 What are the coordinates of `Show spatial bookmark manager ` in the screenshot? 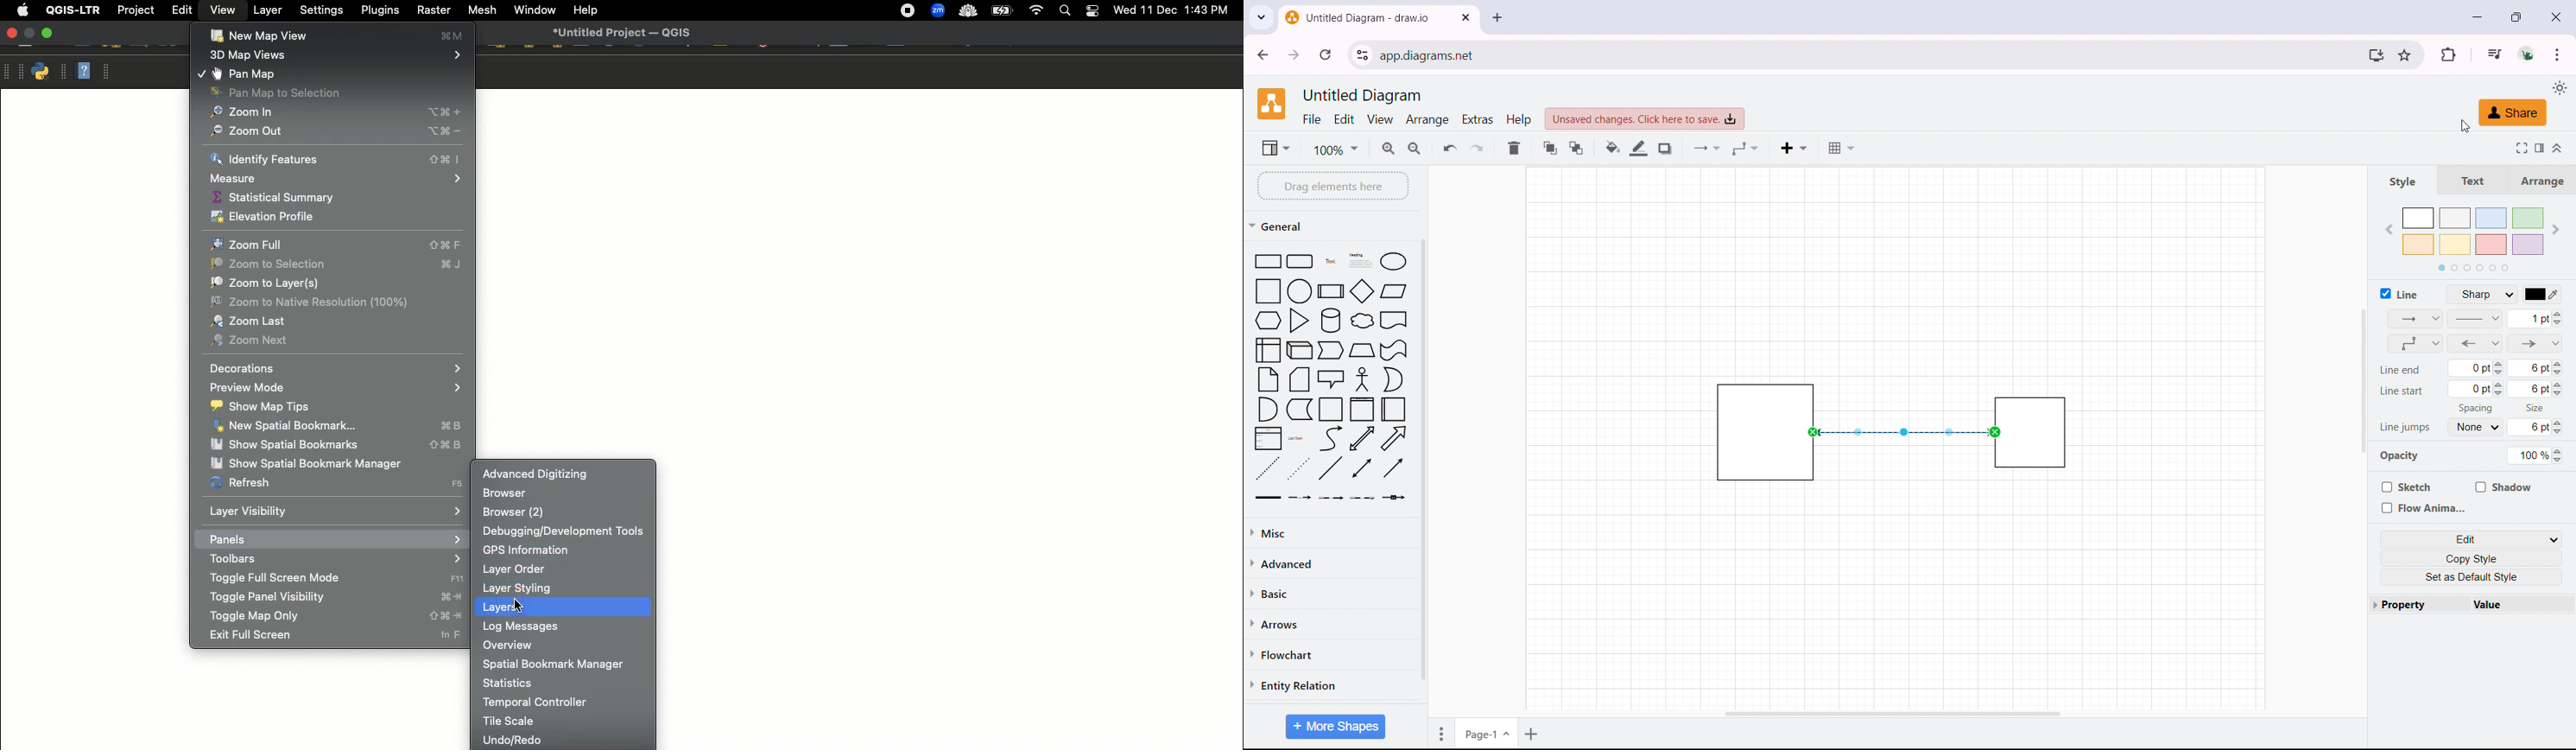 It's located at (334, 462).